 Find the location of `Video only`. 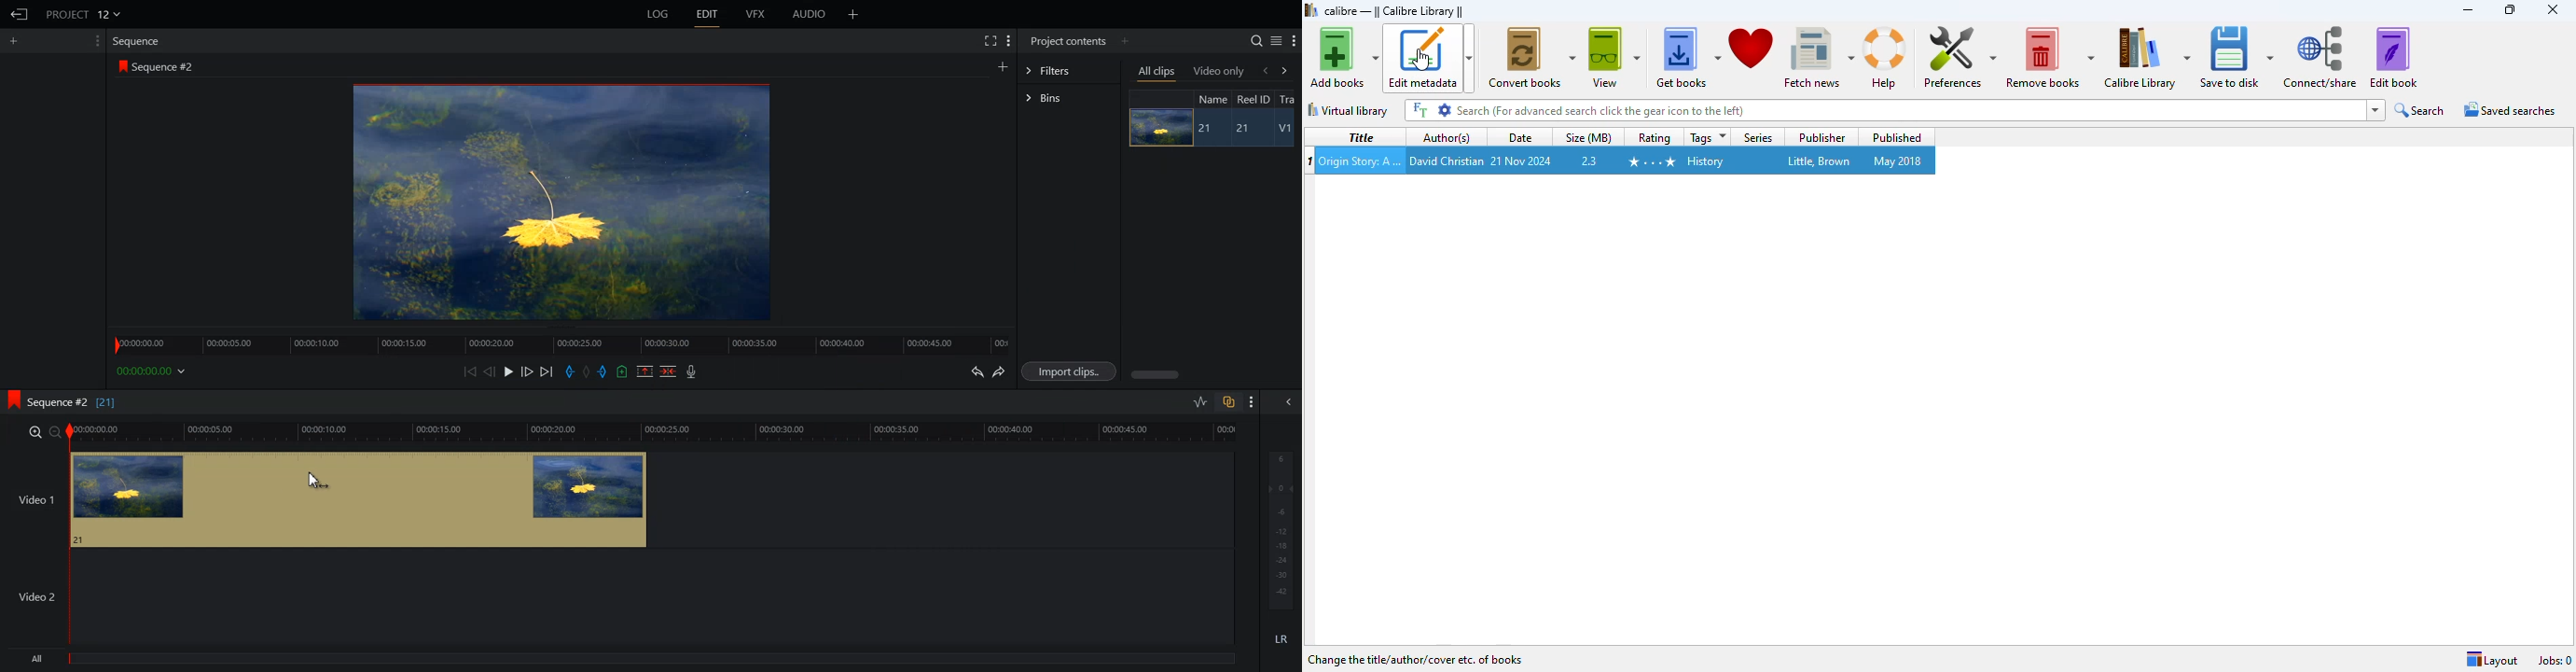

Video only is located at coordinates (1220, 71).